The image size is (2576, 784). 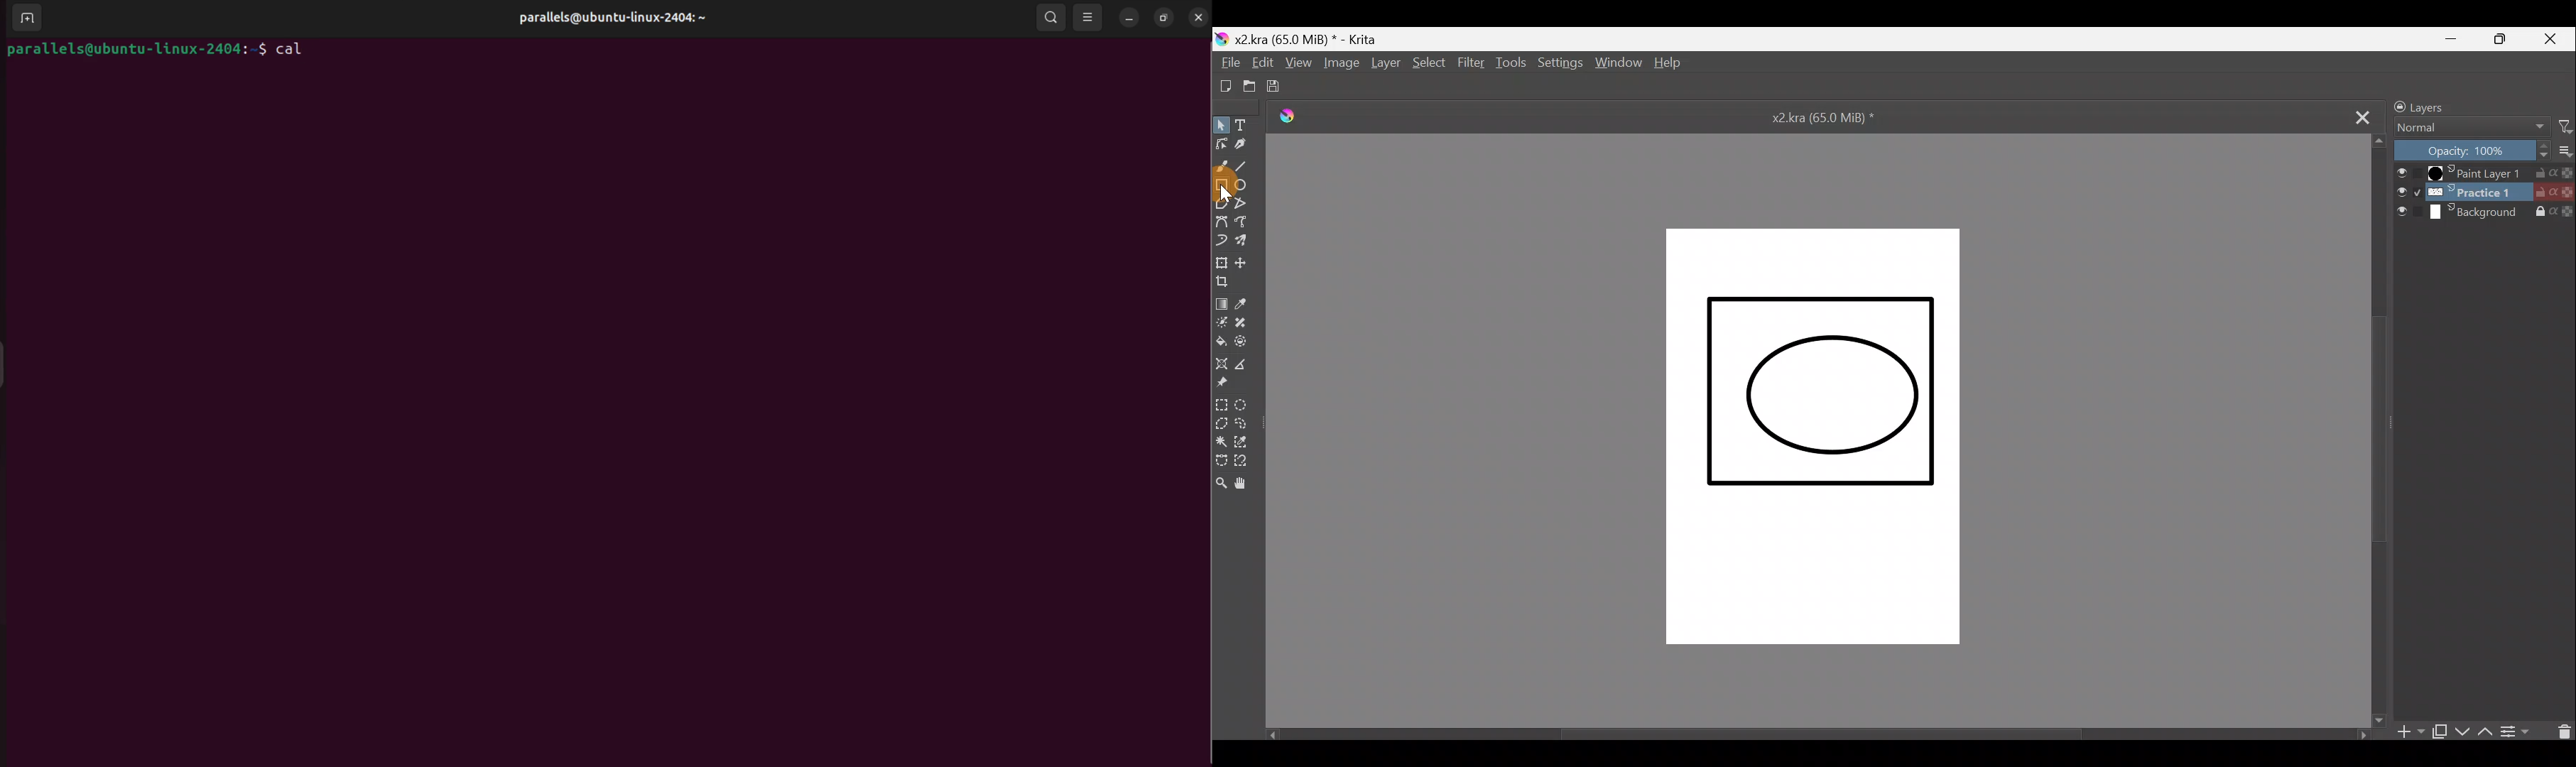 I want to click on Text tool, so click(x=1240, y=124).